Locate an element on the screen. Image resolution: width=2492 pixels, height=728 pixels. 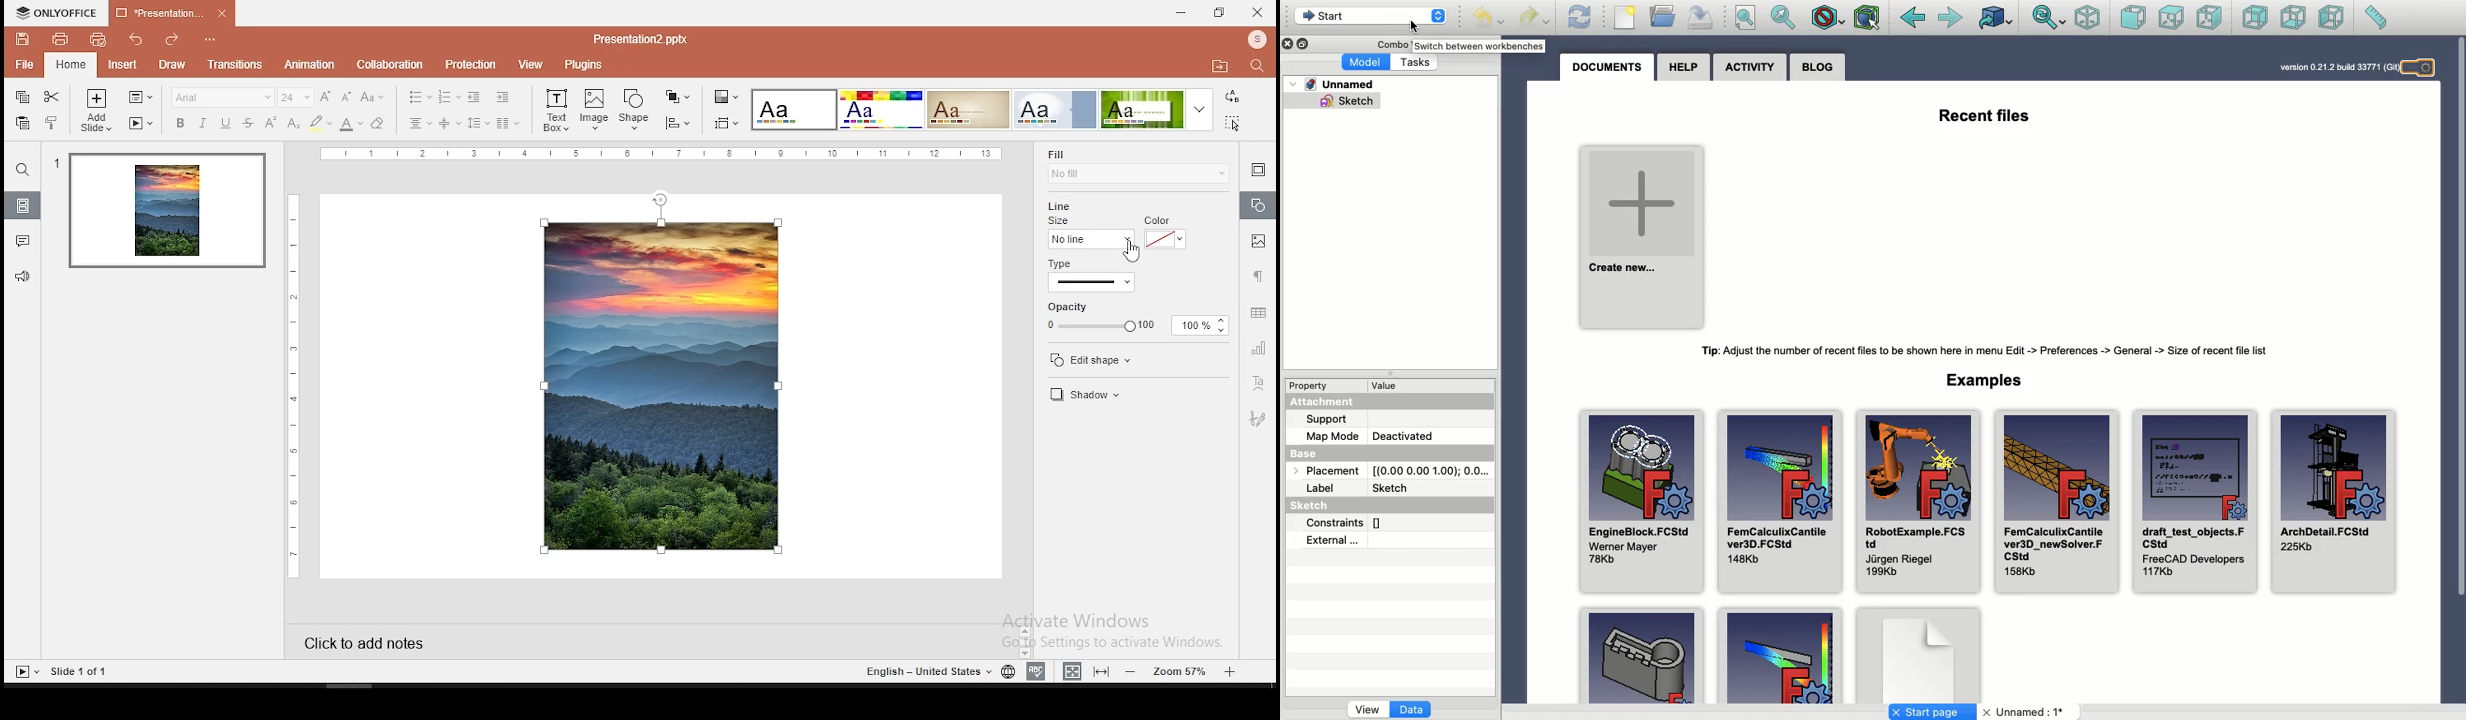
Down arrow is located at coordinates (1441, 22).